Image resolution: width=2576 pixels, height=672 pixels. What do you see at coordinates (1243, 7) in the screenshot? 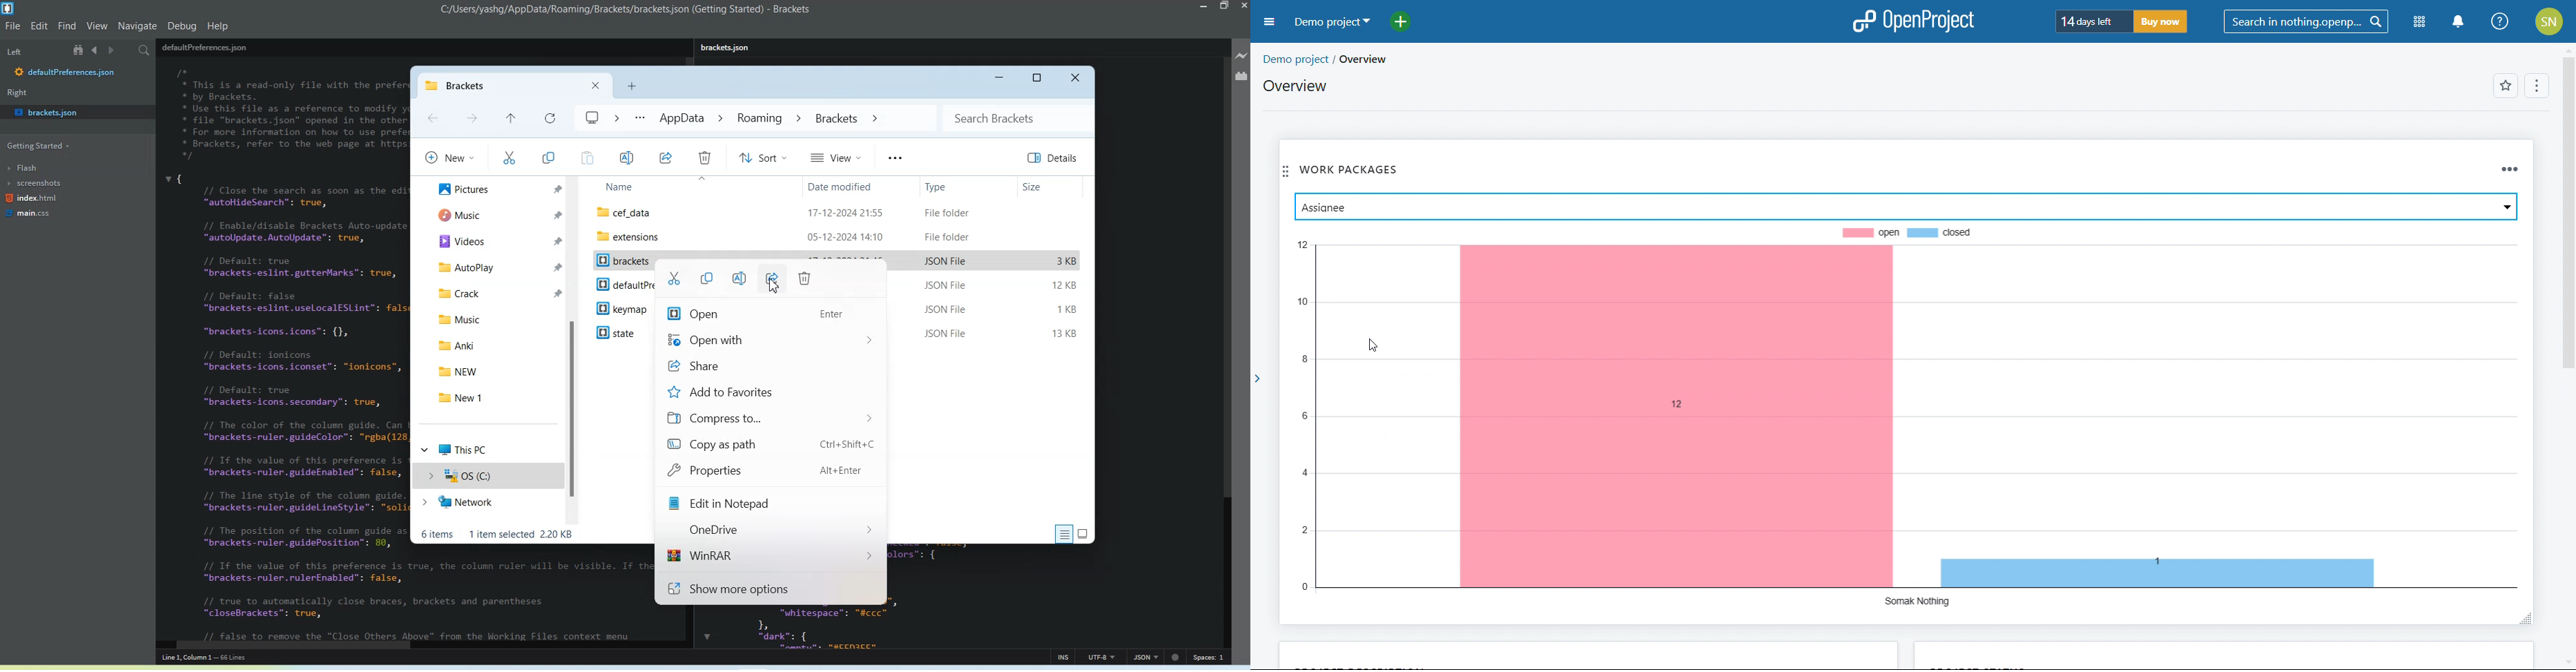
I see `Close` at bounding box center [1243, 7].